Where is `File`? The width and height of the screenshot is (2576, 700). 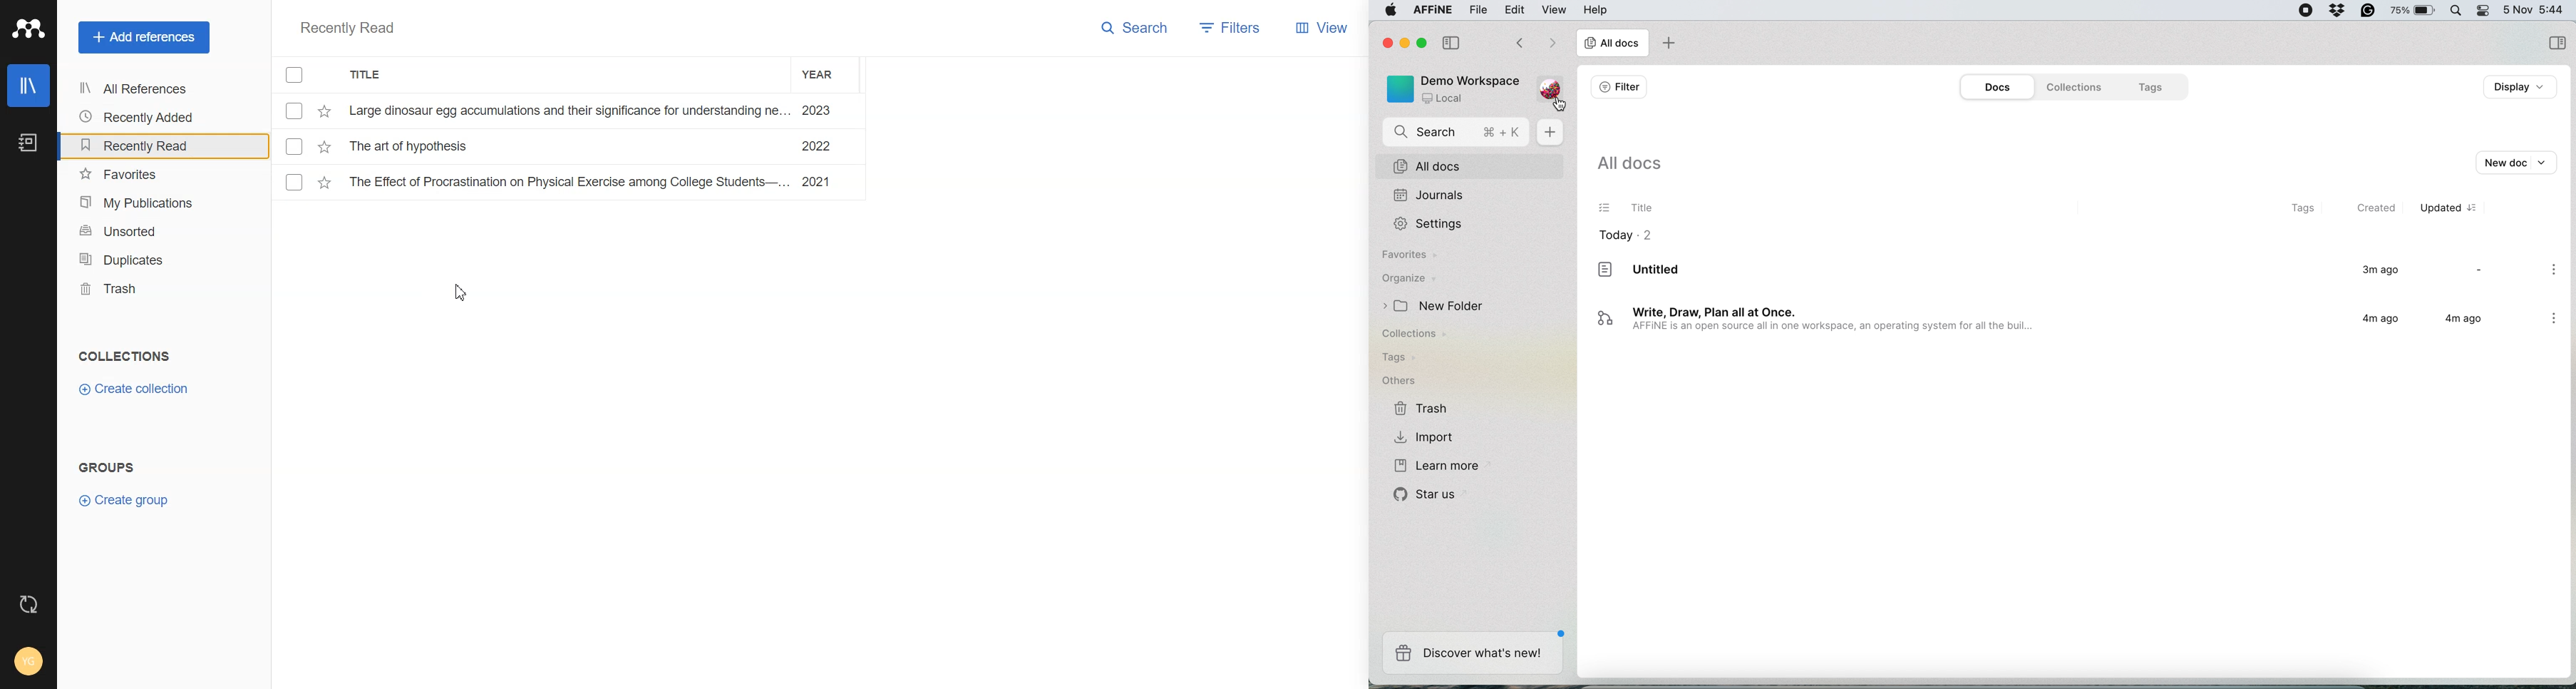
File is located at coordinates (570, 146).